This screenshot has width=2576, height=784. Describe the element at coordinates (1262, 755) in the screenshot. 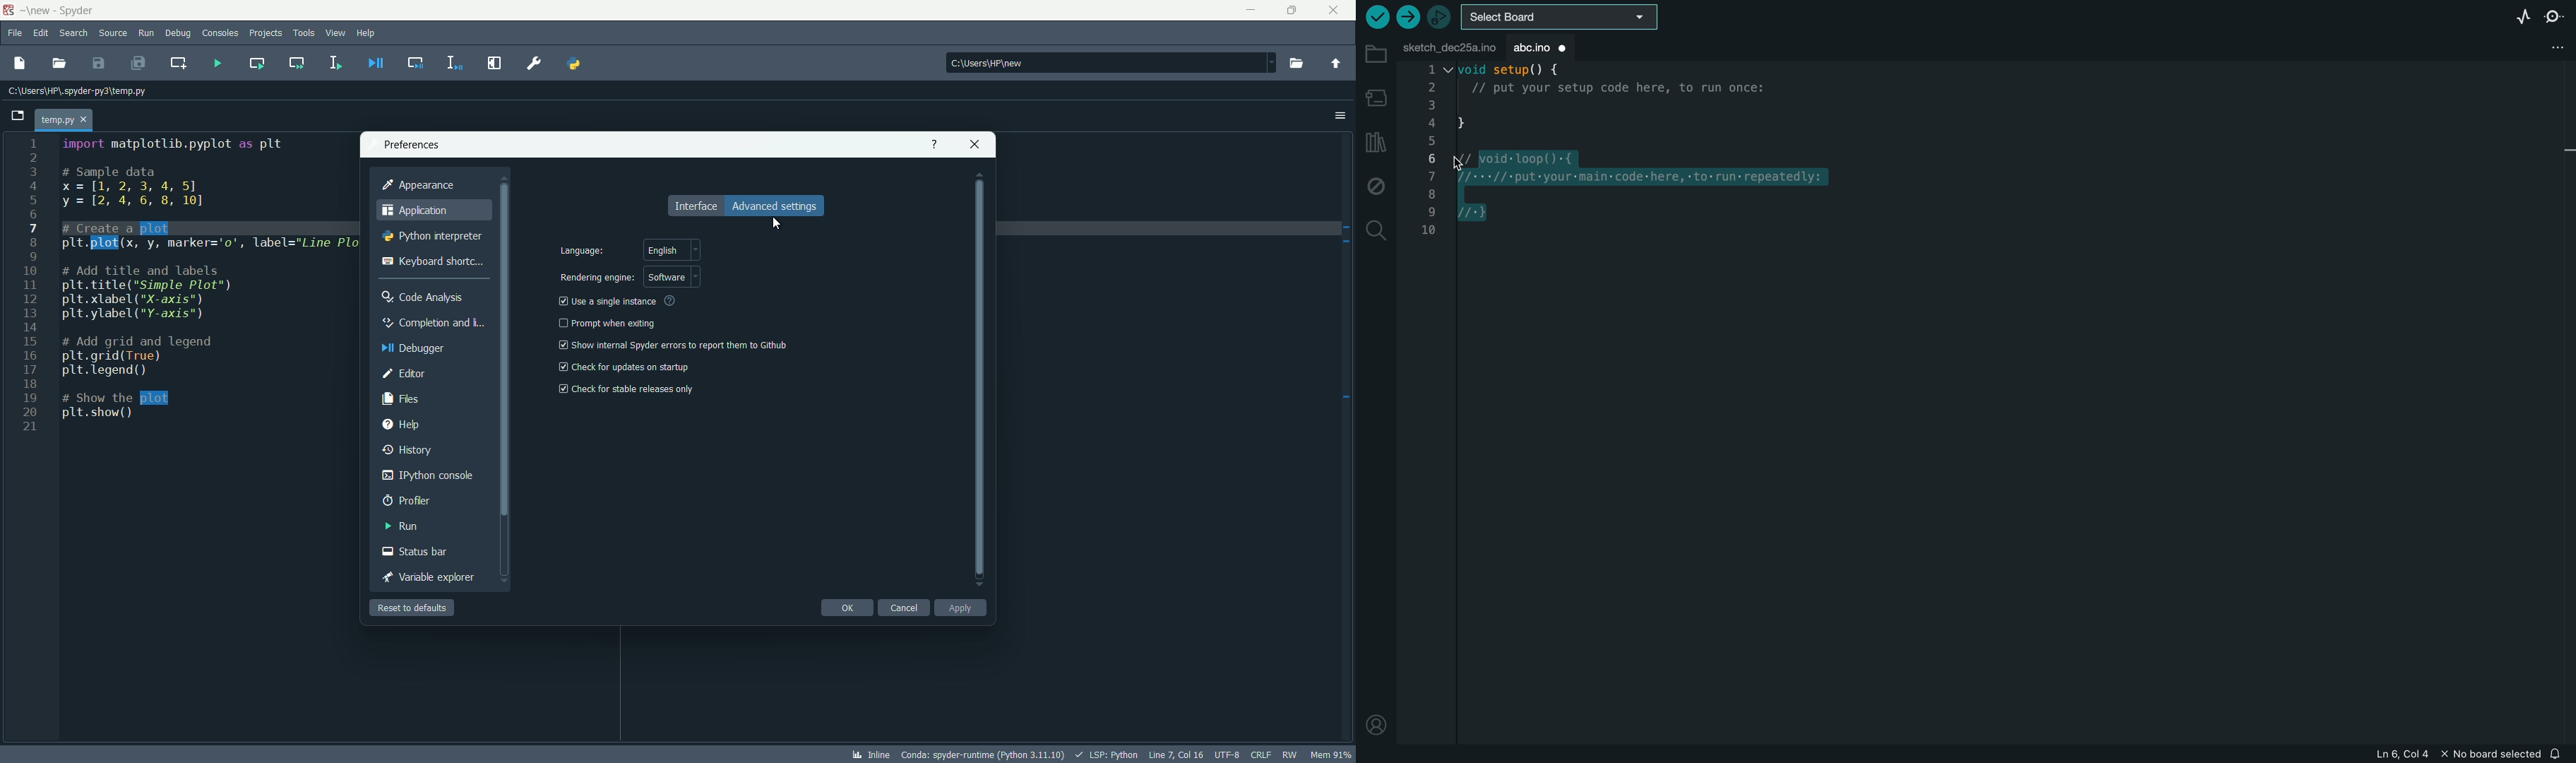

I see `file eol status` at that location.